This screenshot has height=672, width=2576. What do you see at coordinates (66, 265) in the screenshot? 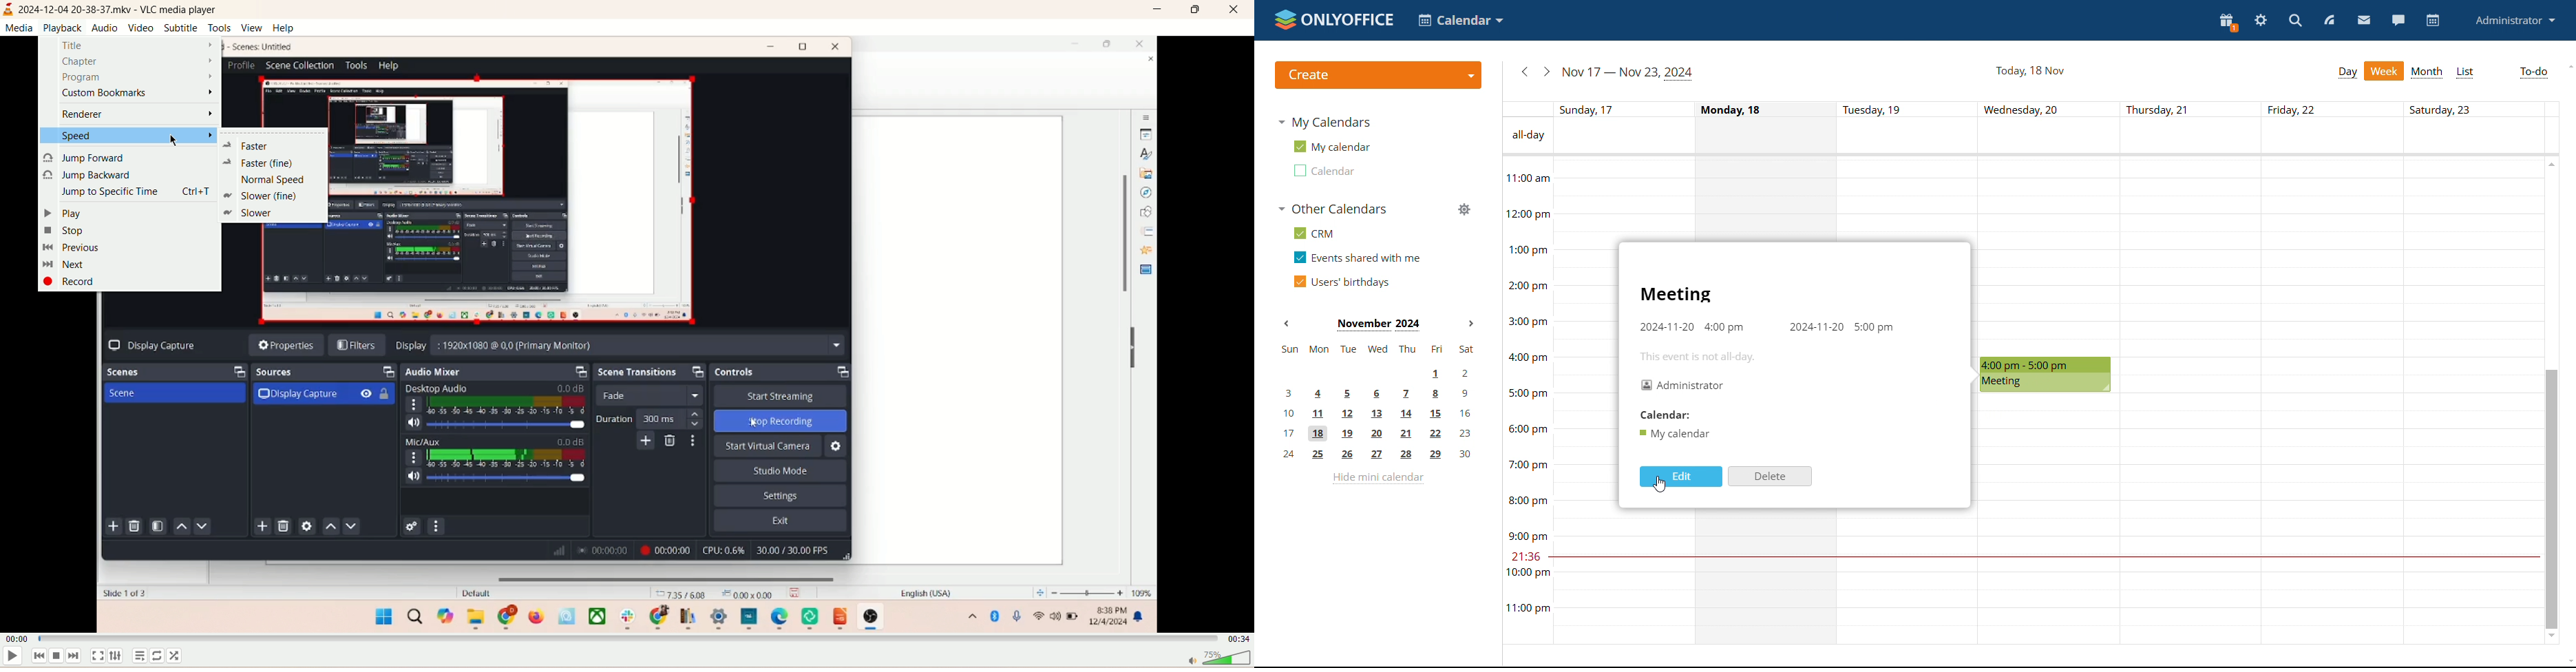
I see `next` at bounding box center [66, 265].